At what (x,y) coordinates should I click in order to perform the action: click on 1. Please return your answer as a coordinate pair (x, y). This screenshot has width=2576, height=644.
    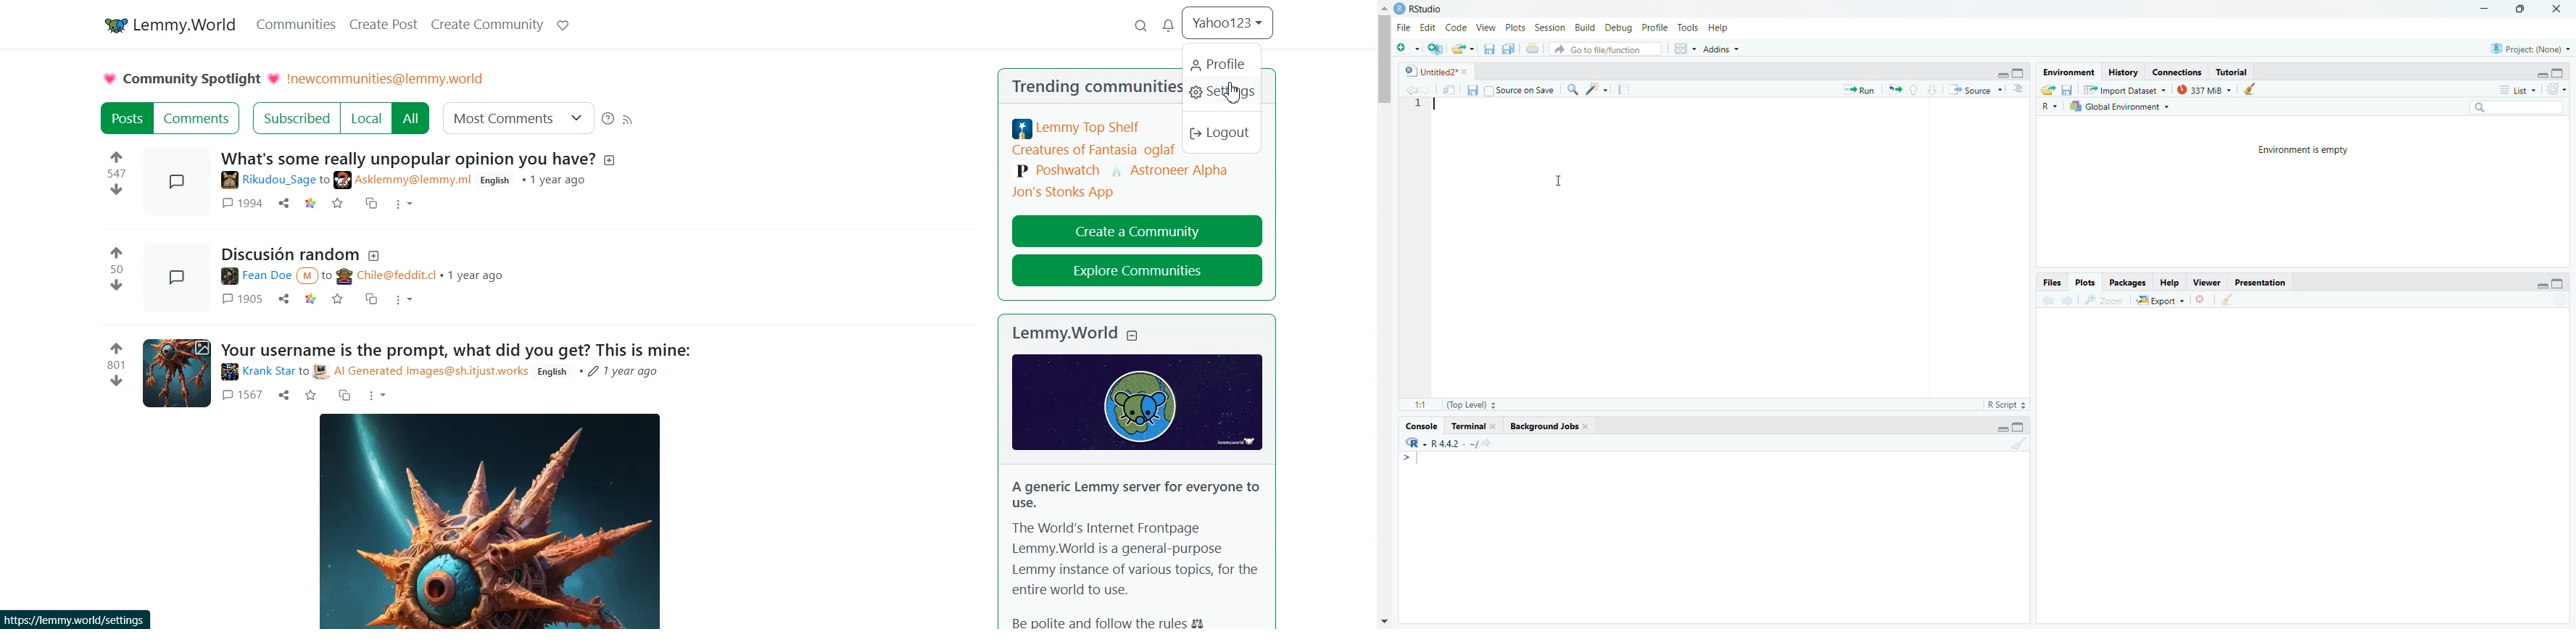
    Looking at the image, I should click on (1419, 104).